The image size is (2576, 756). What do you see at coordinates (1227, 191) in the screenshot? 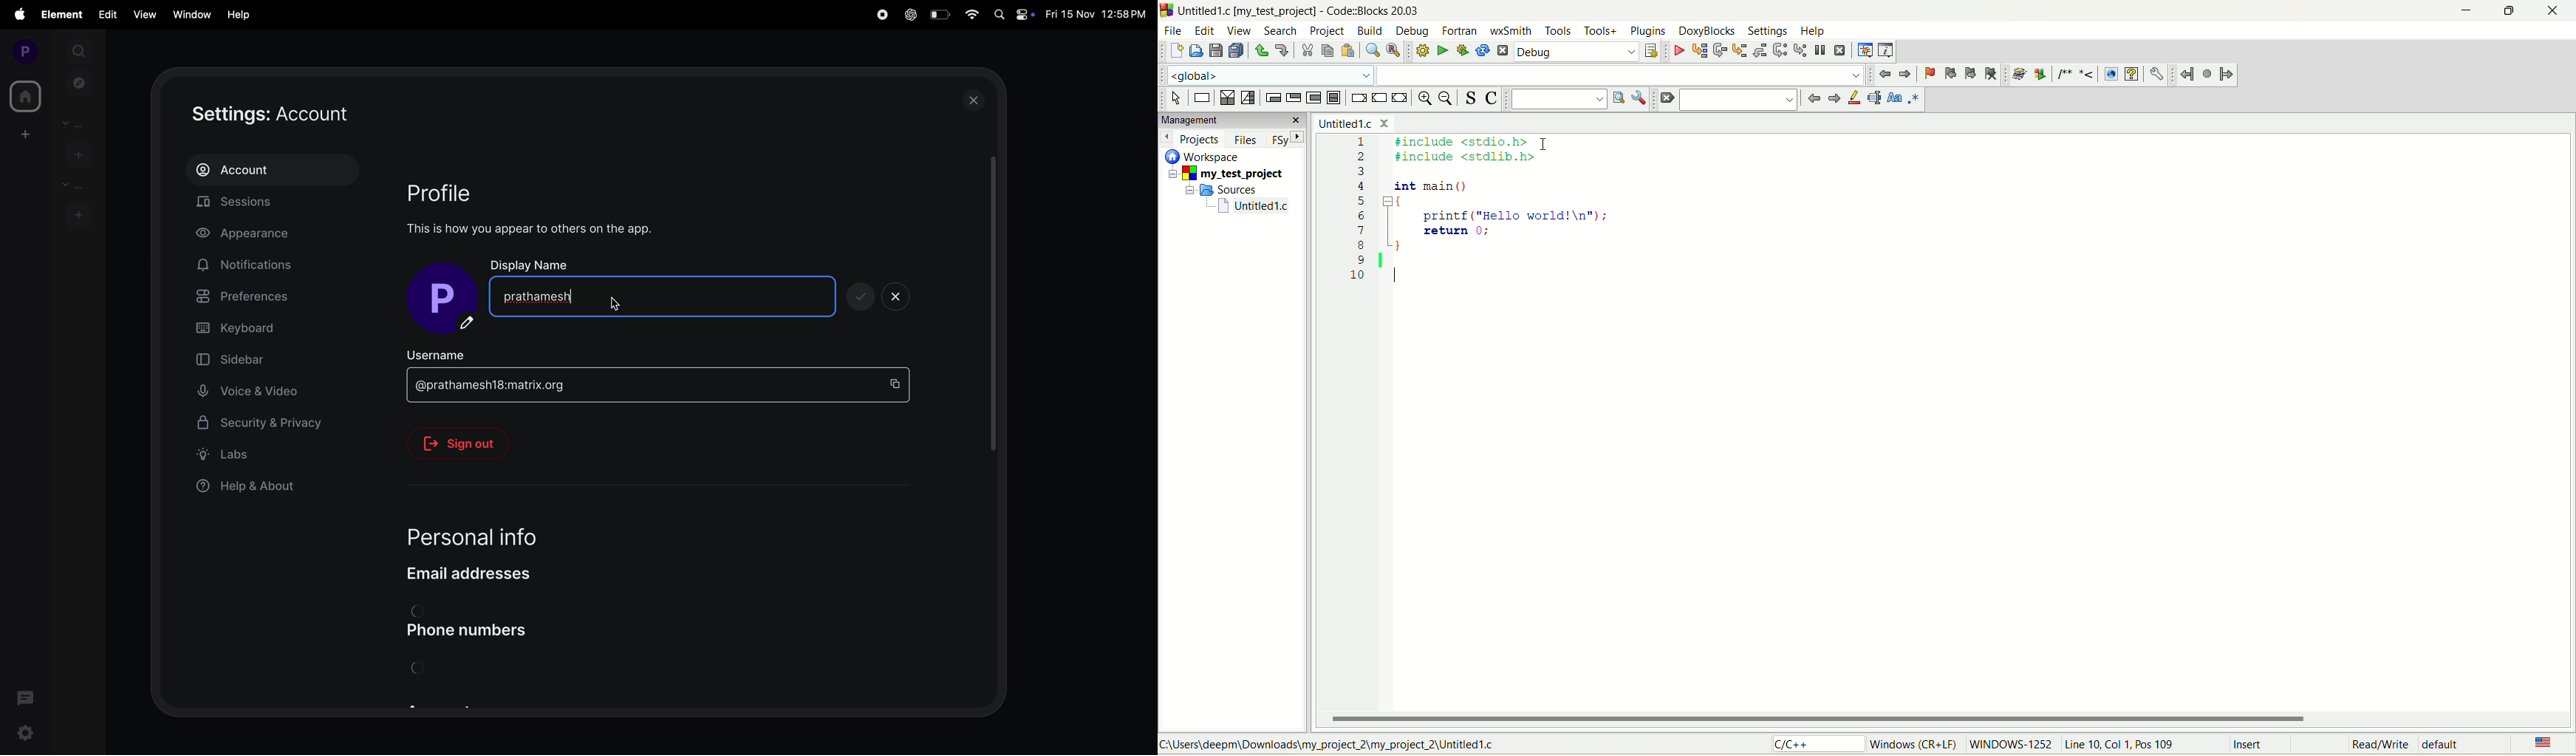
I see `sources` at bounding box center [1227, 191].